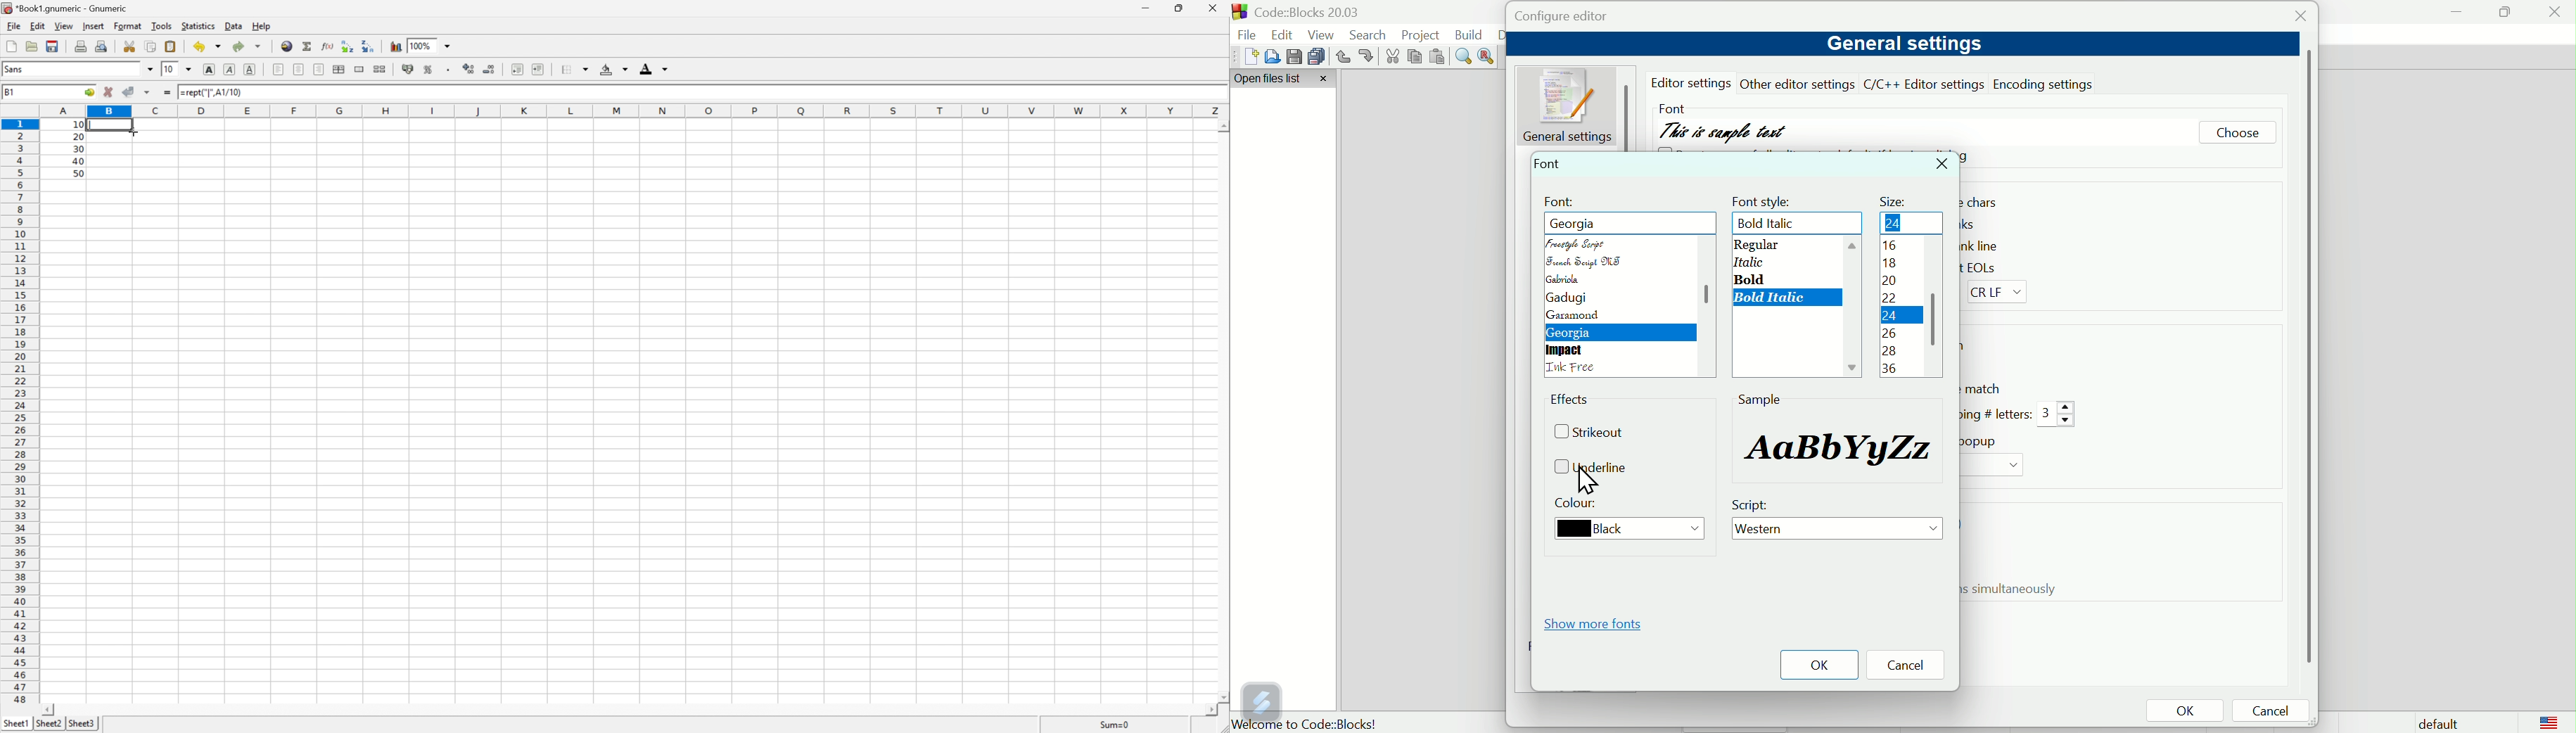 The height and width of the screenshot is (756, 2576). I want to click on Bold oblique, so click(1773, 224).